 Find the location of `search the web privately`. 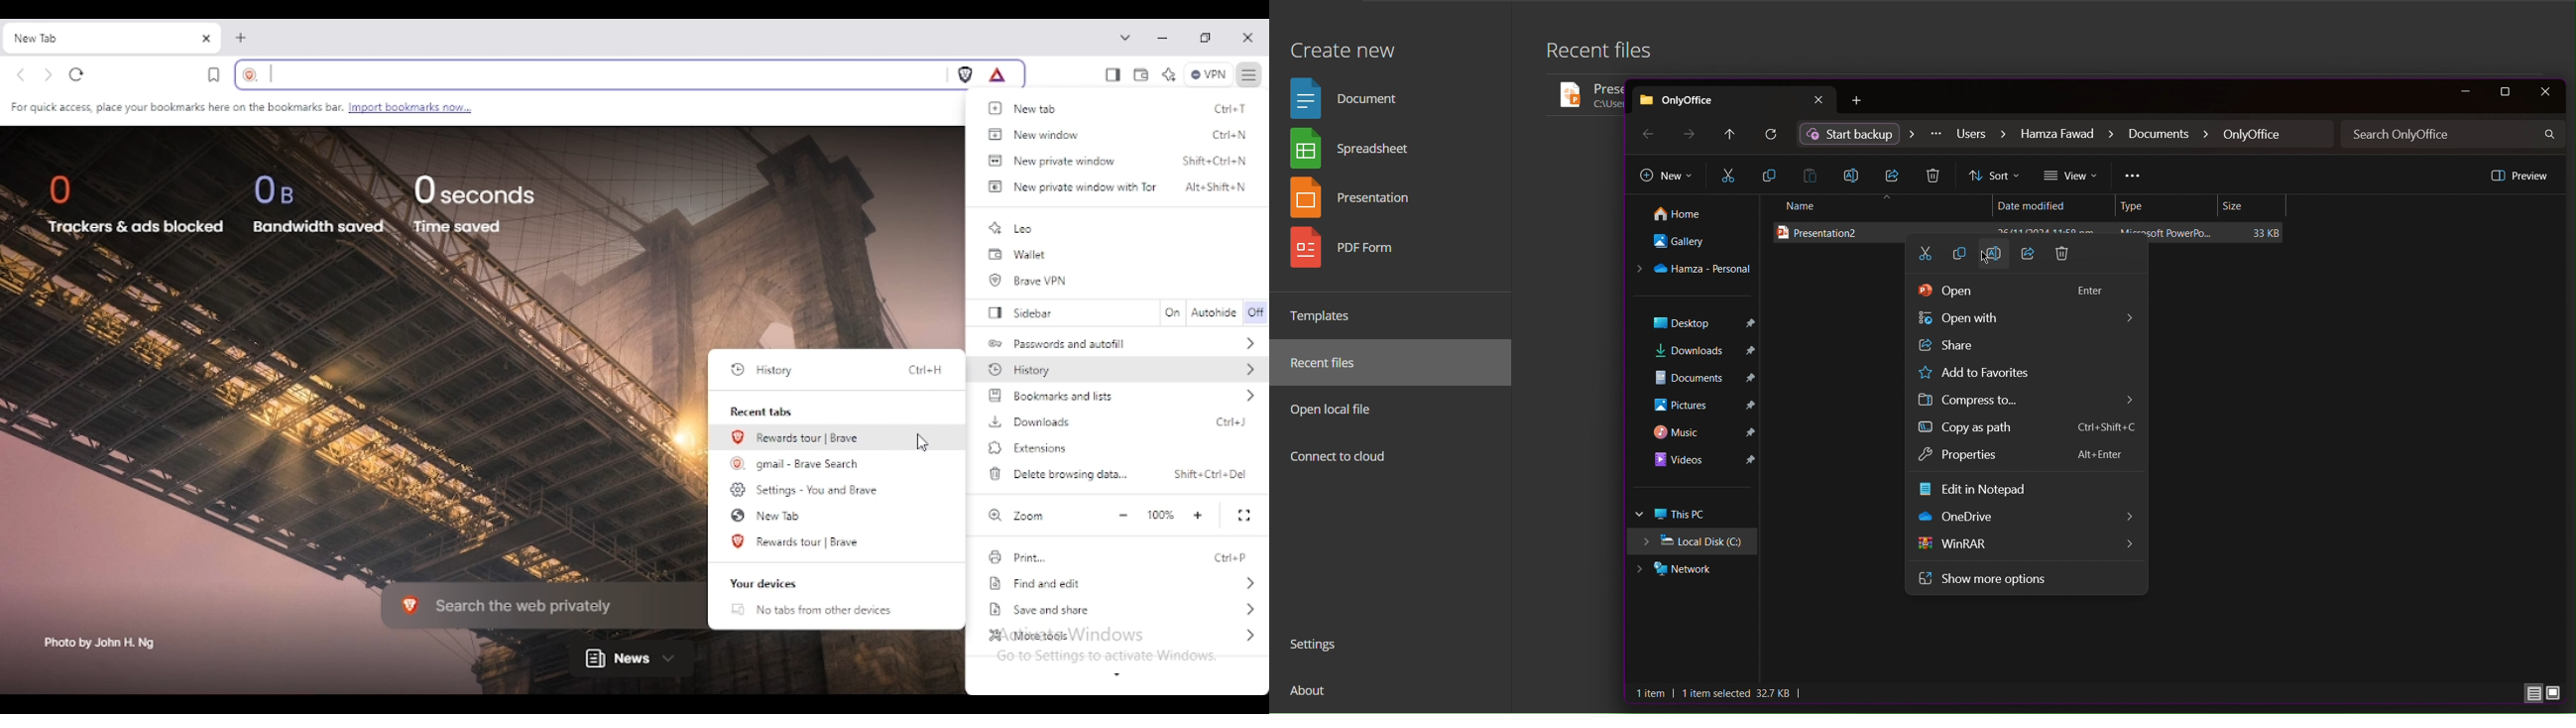

search the web privately is located at coordinates (531, 604).